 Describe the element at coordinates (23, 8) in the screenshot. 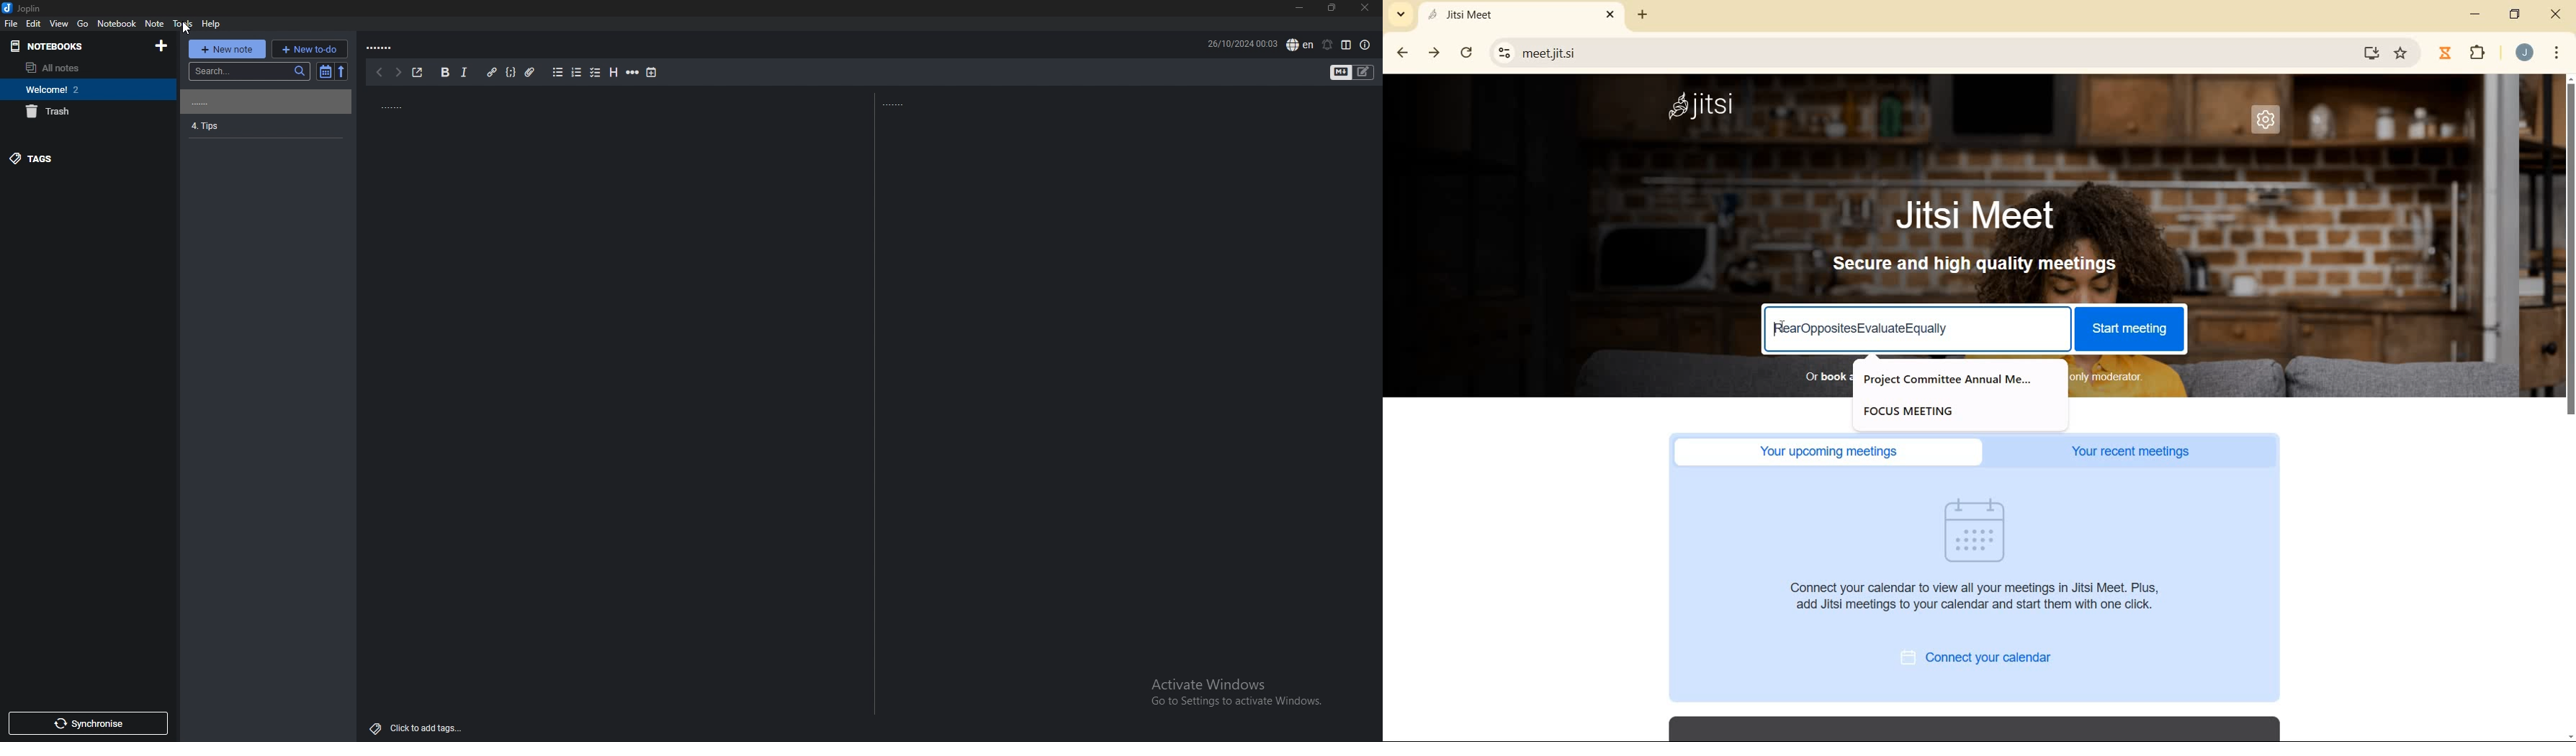

I see `joplin` at that location.